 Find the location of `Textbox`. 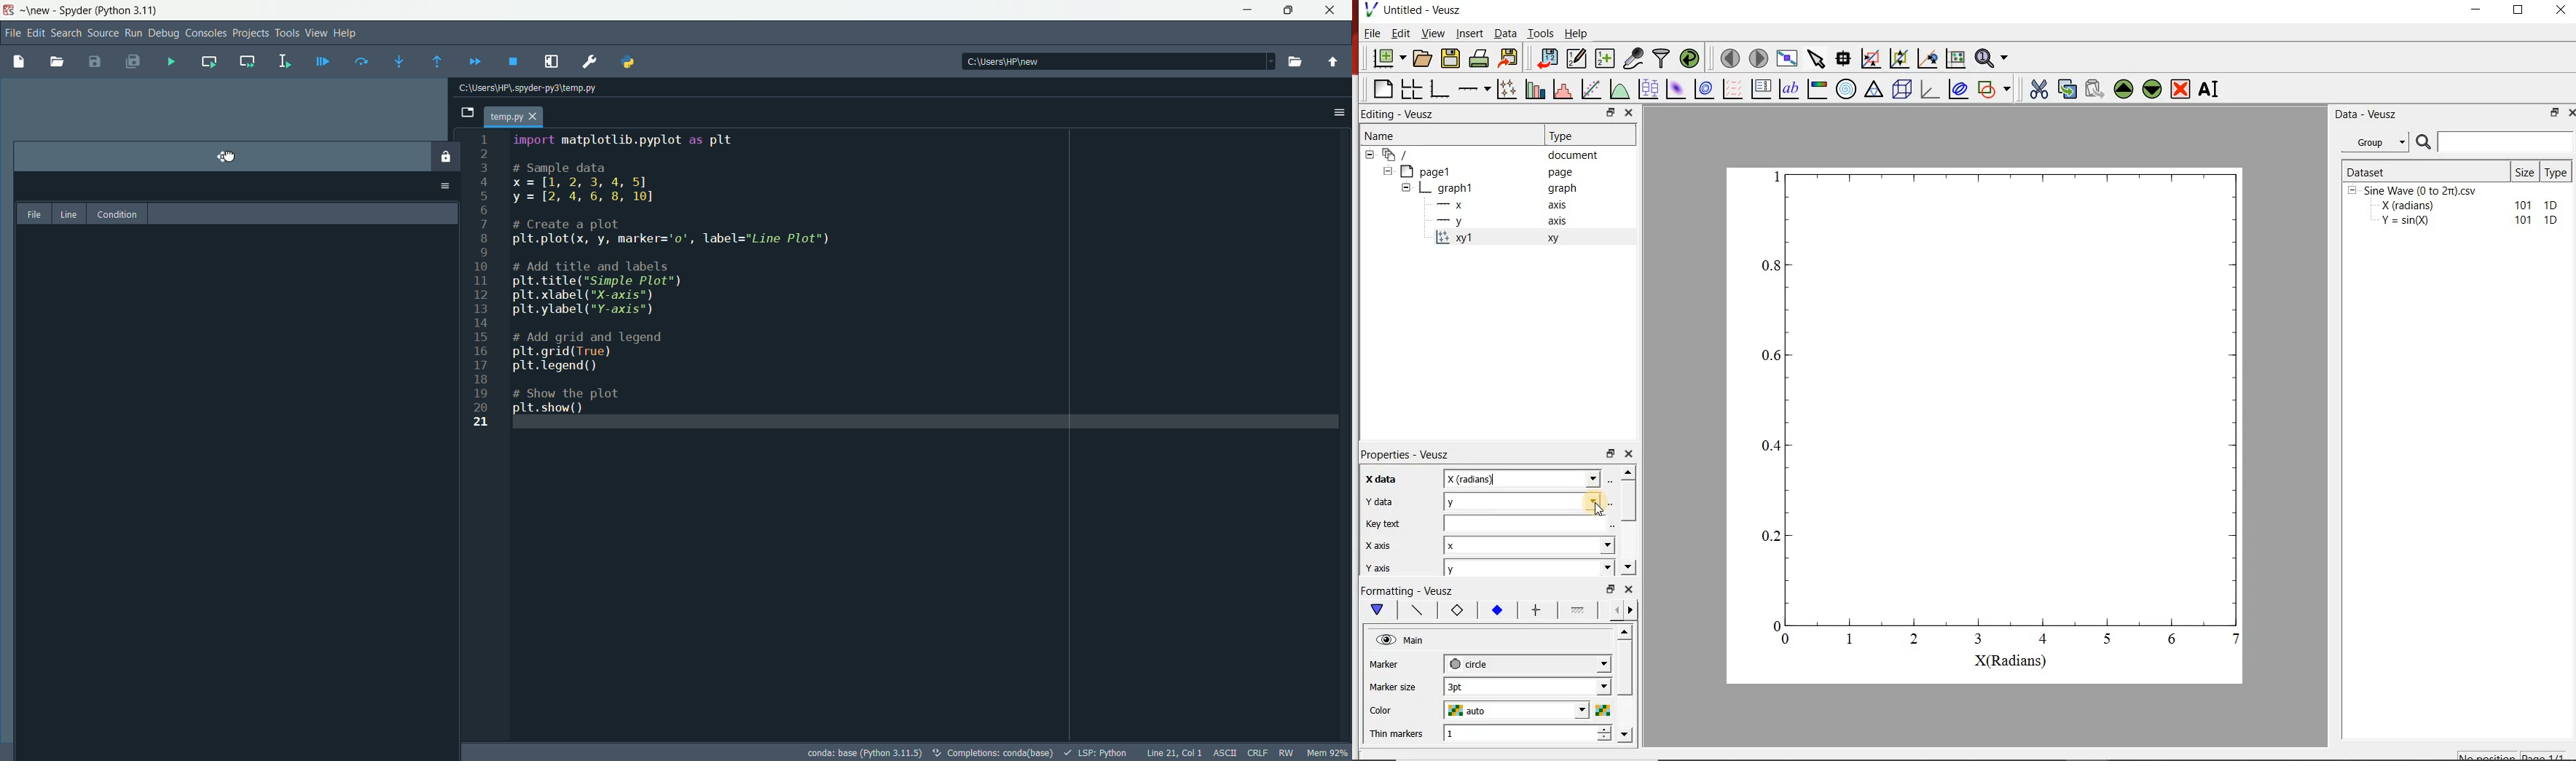

Textbox is located at coordinates (1523, 478).